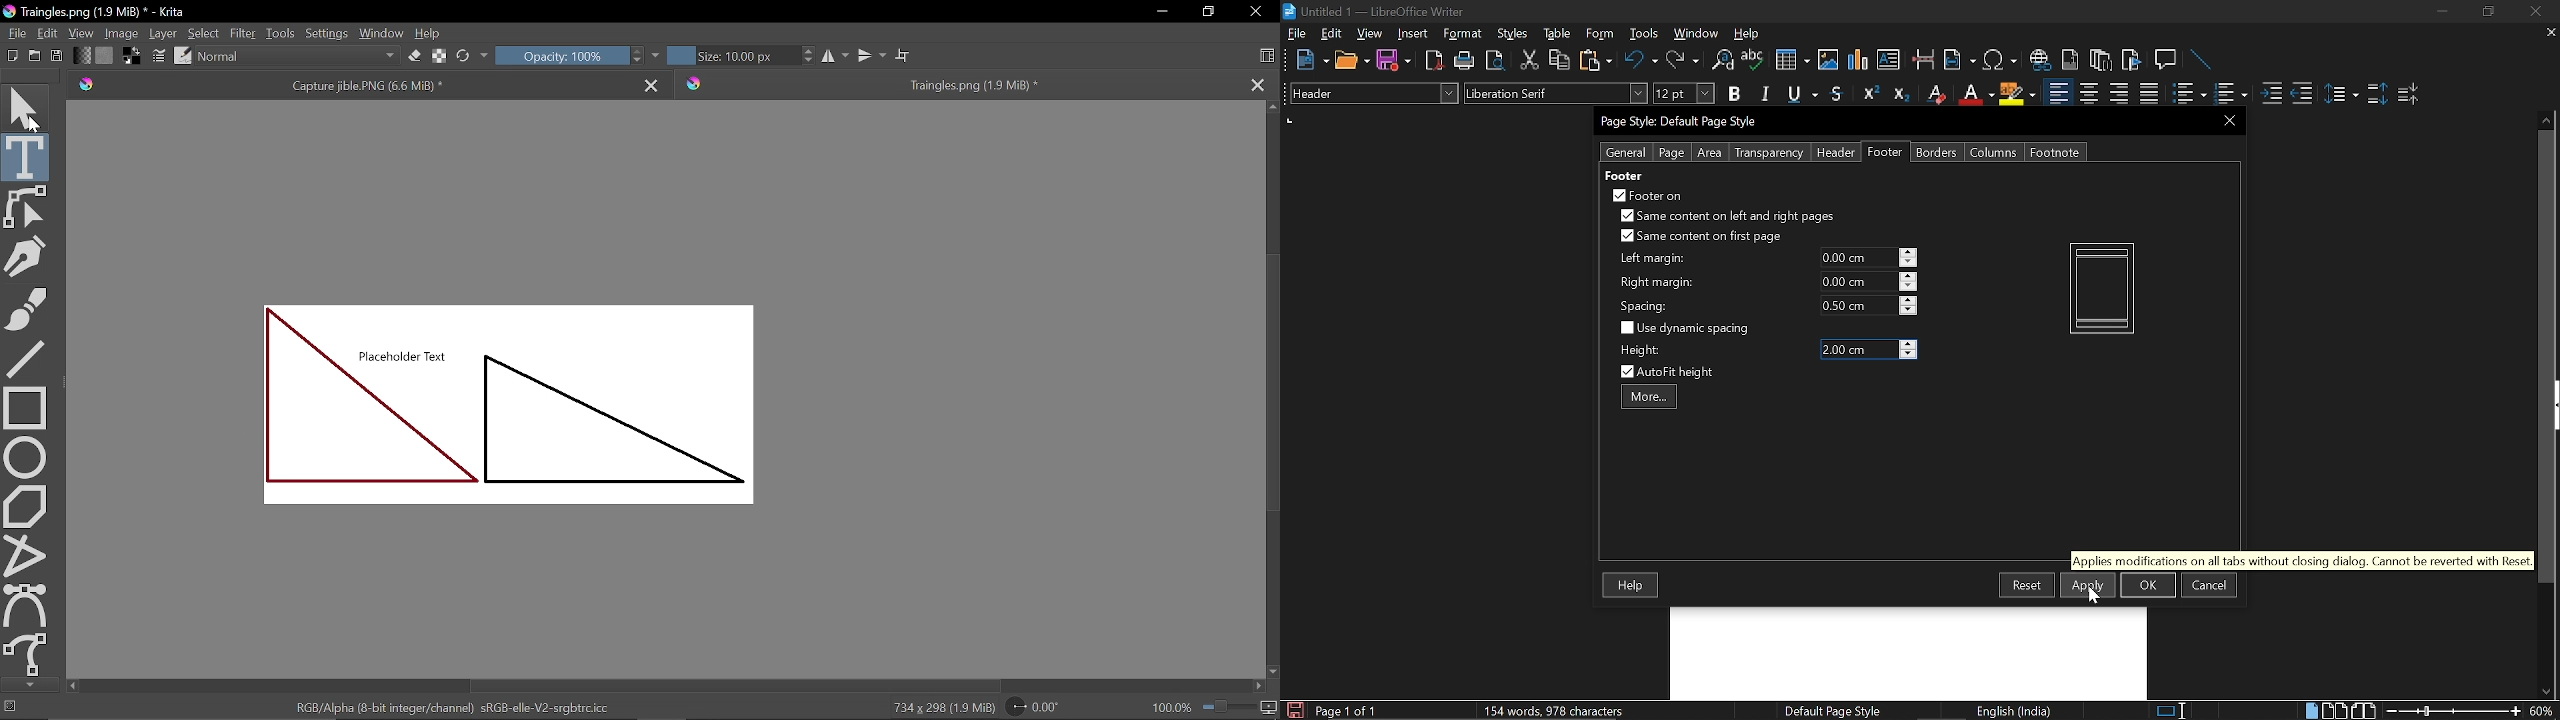  I want to click on Open document, so click(34, 56).